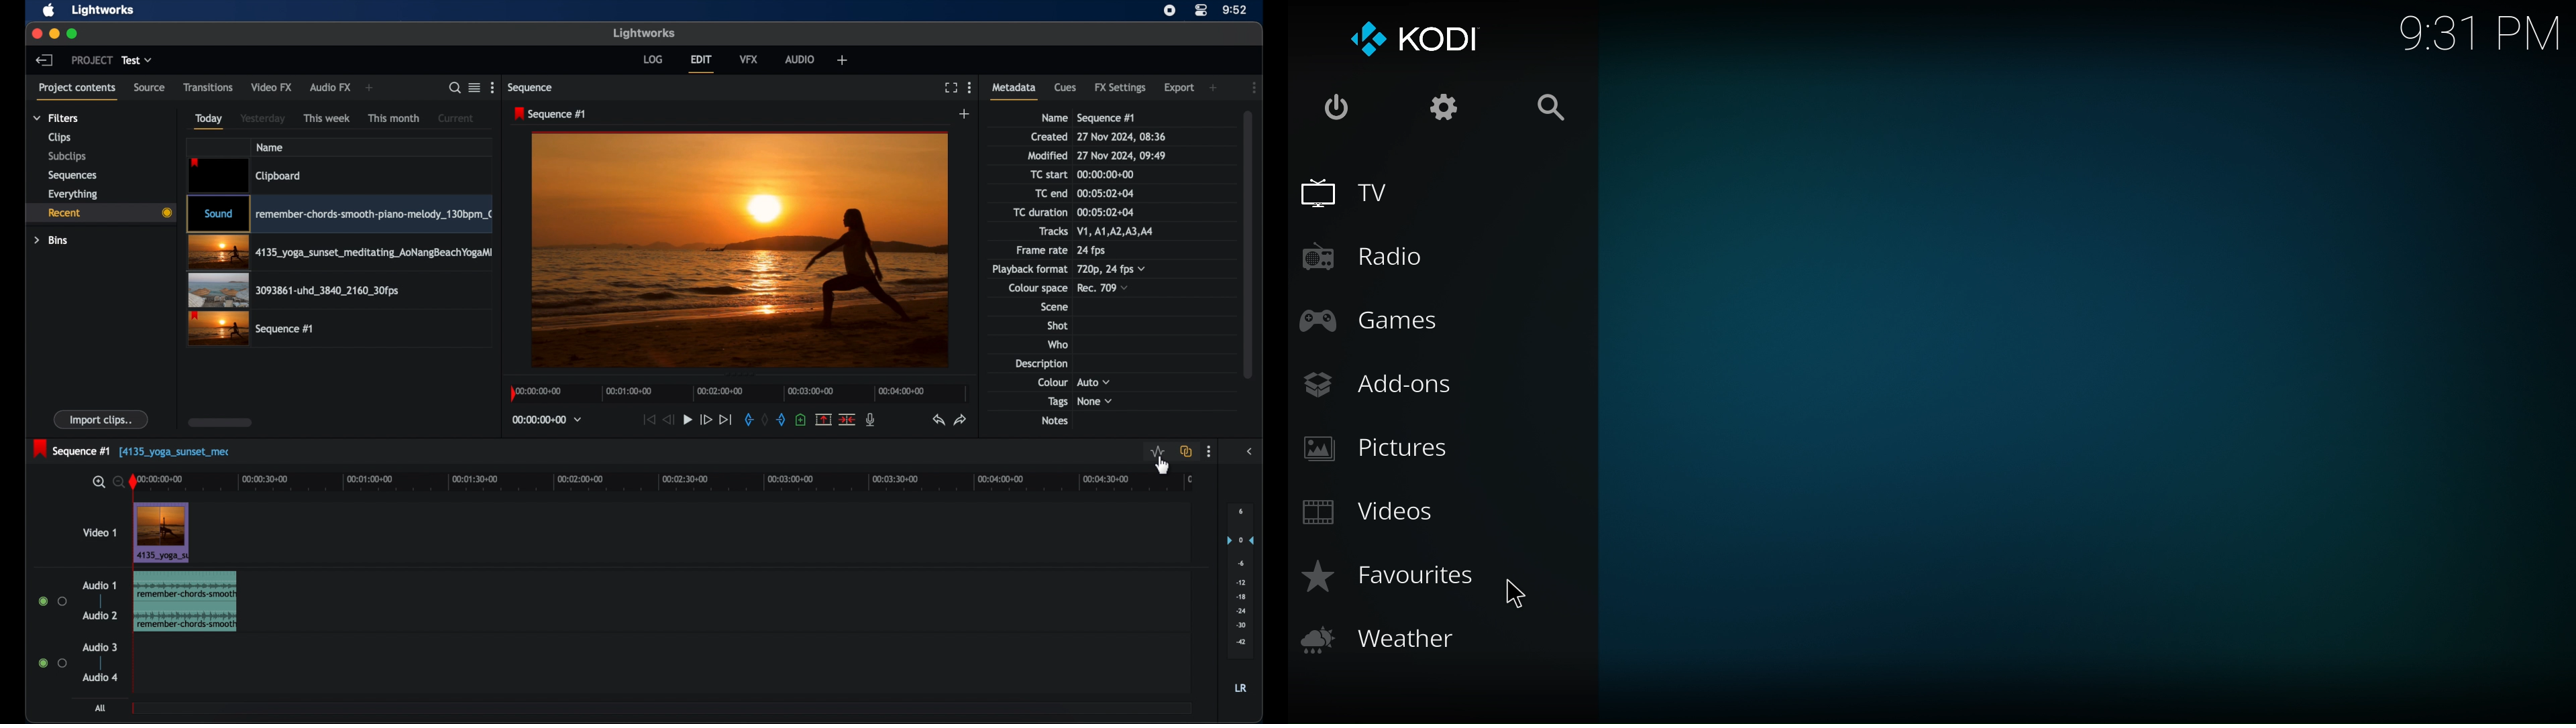 Image resolution: width=2576 pixels, height=728 pixels. I want to click on more options, so click(1209, 452).